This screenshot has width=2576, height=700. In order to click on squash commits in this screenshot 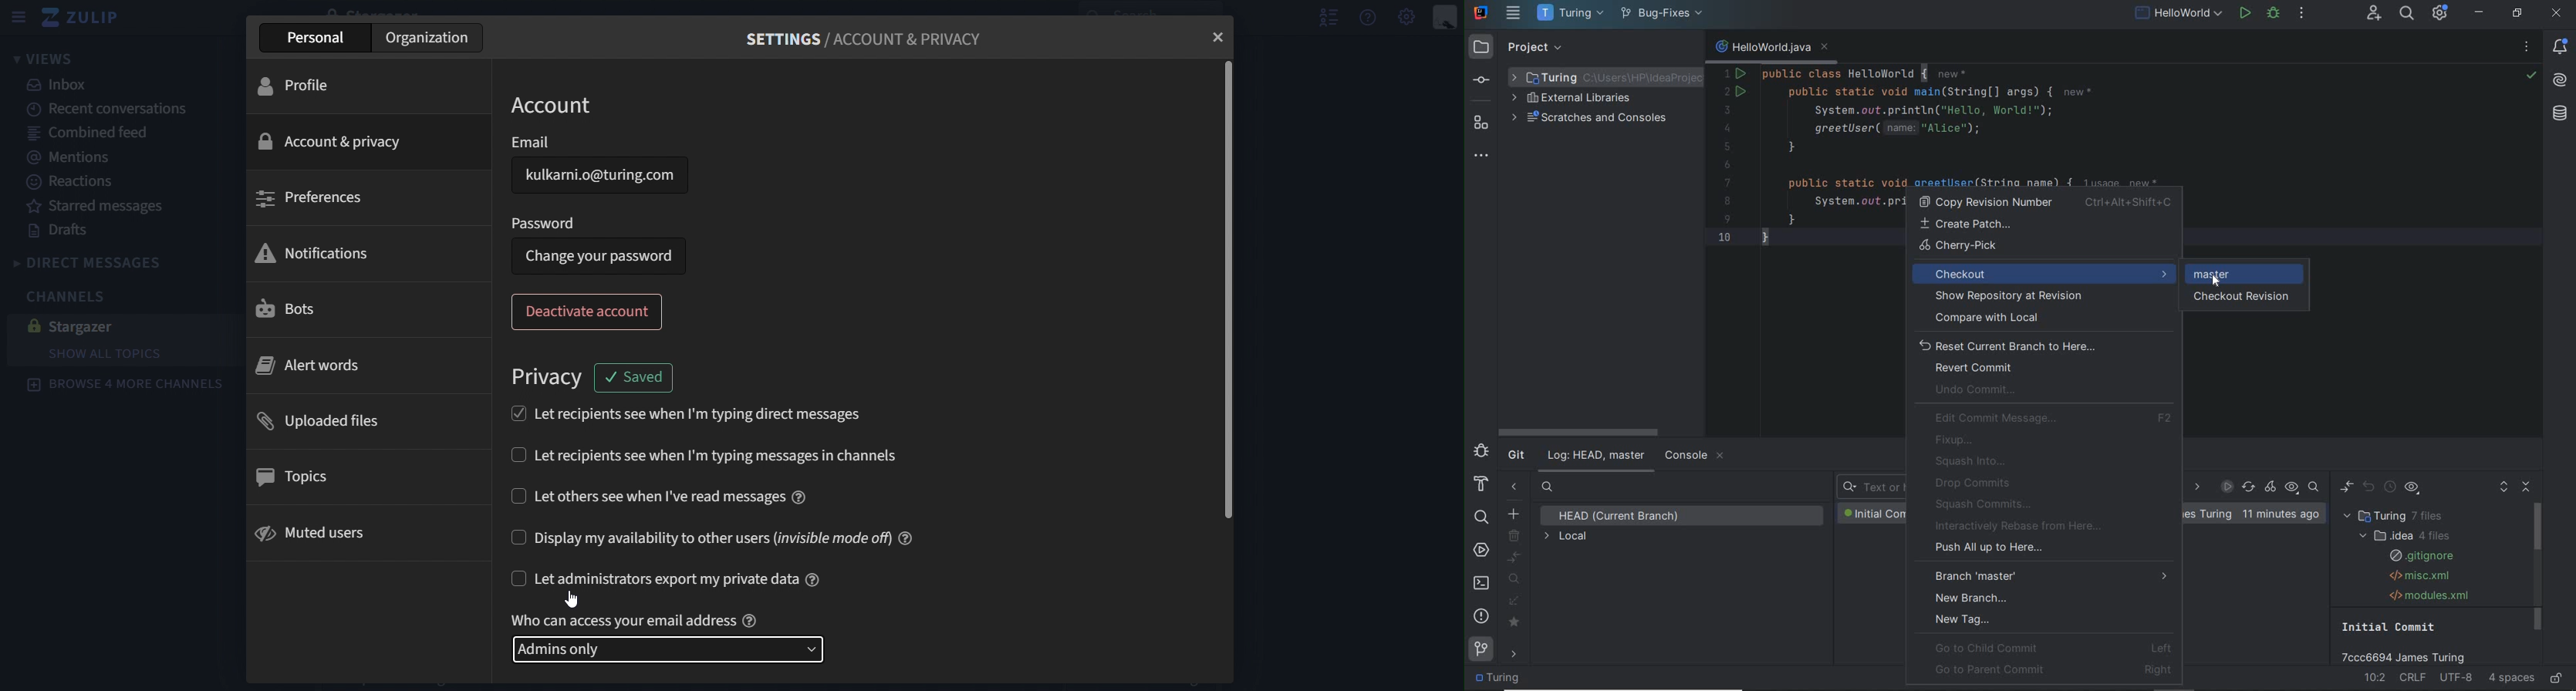, I will do `click(1986, 504)`.